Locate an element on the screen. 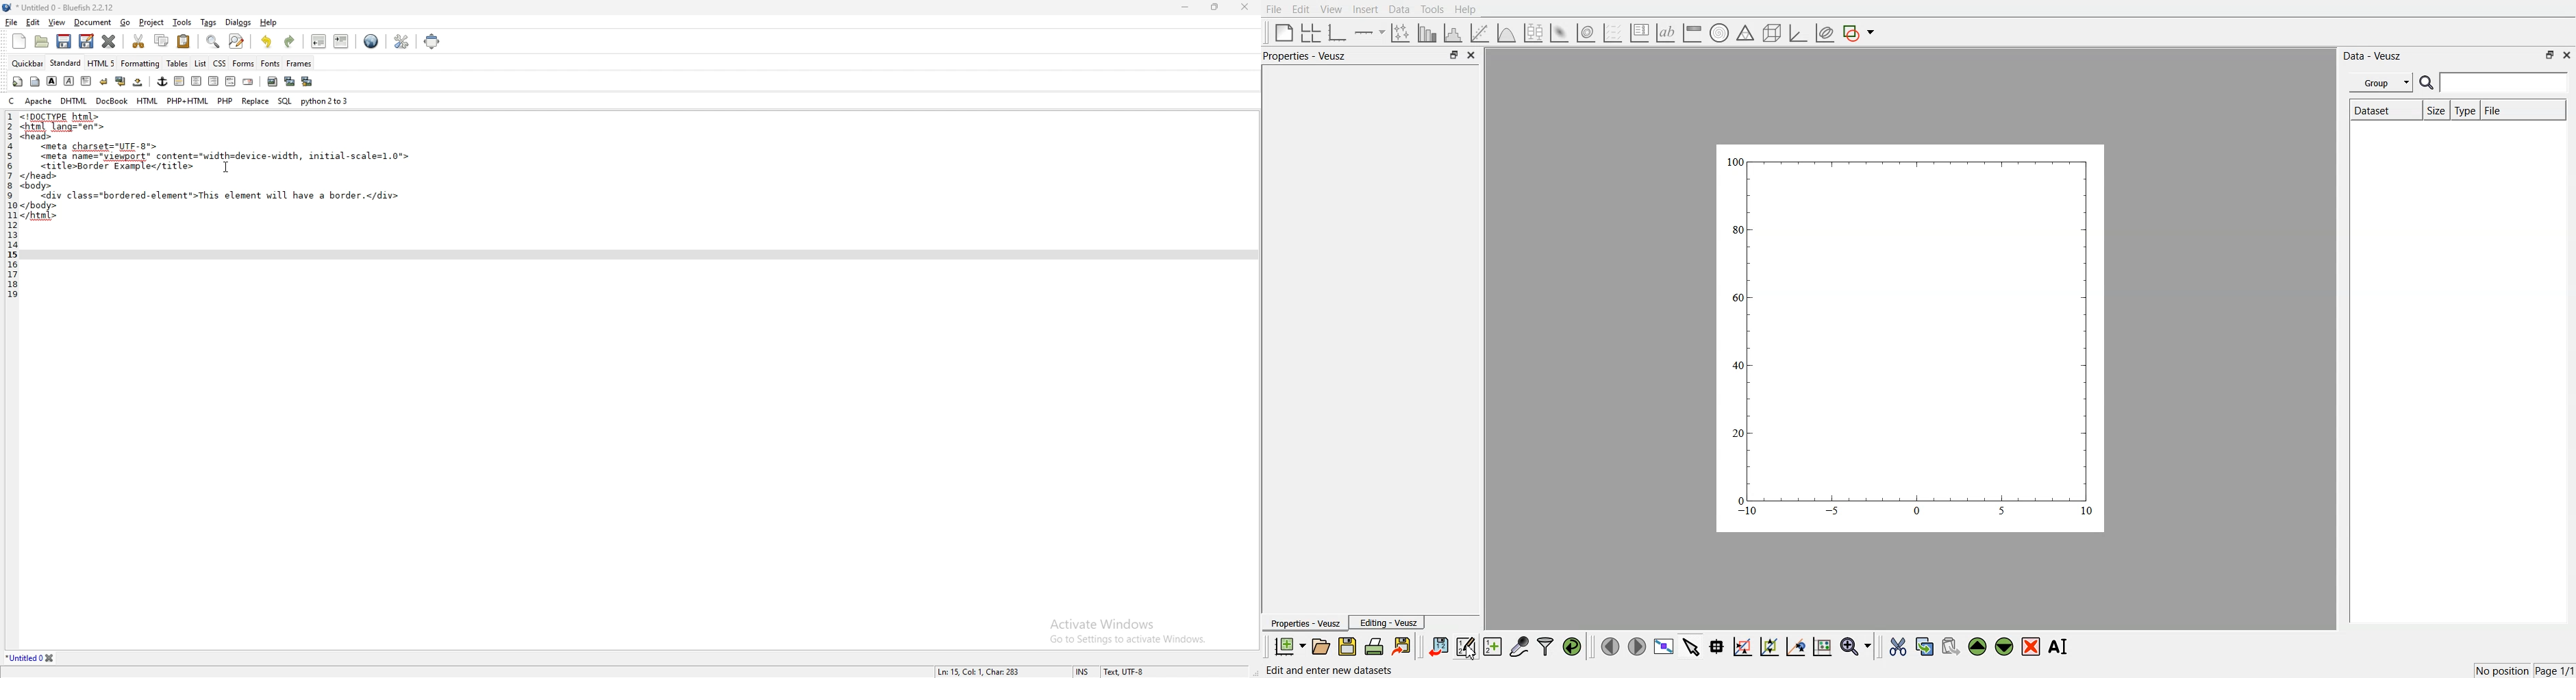  unindent is located at coordinates (318, 41).